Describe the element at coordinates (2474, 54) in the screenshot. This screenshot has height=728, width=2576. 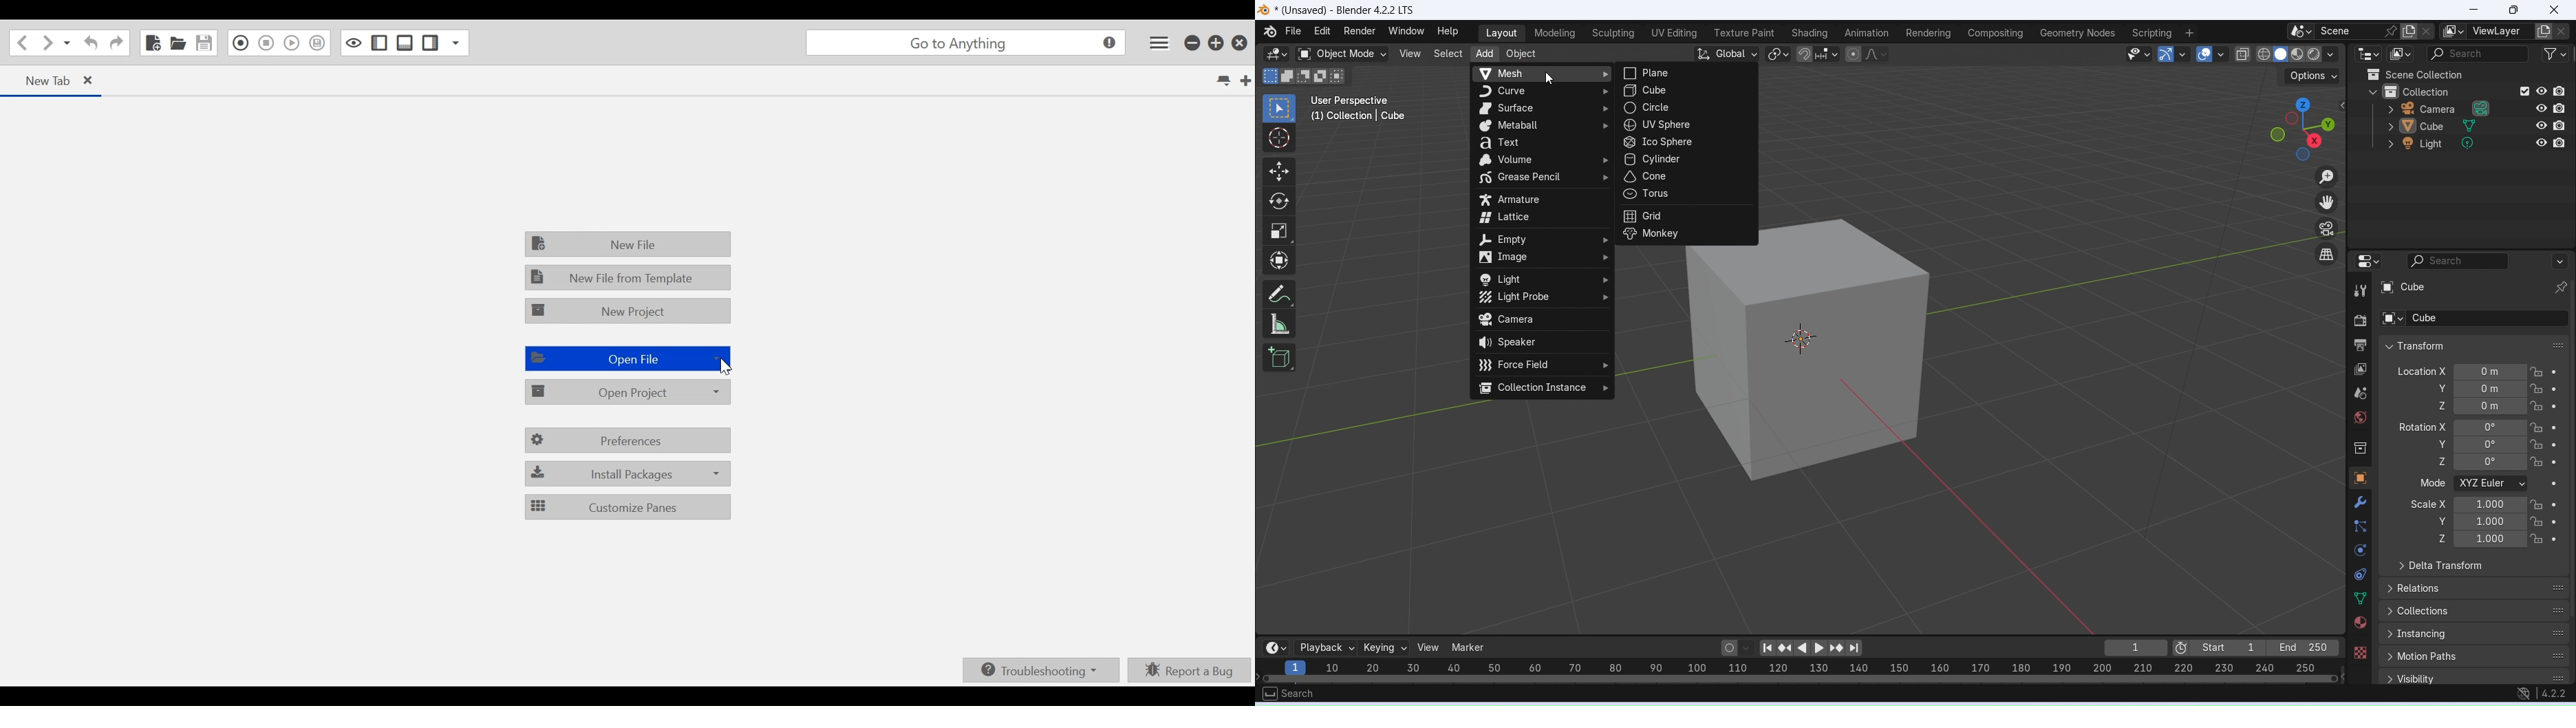
I see `Search` at that location.